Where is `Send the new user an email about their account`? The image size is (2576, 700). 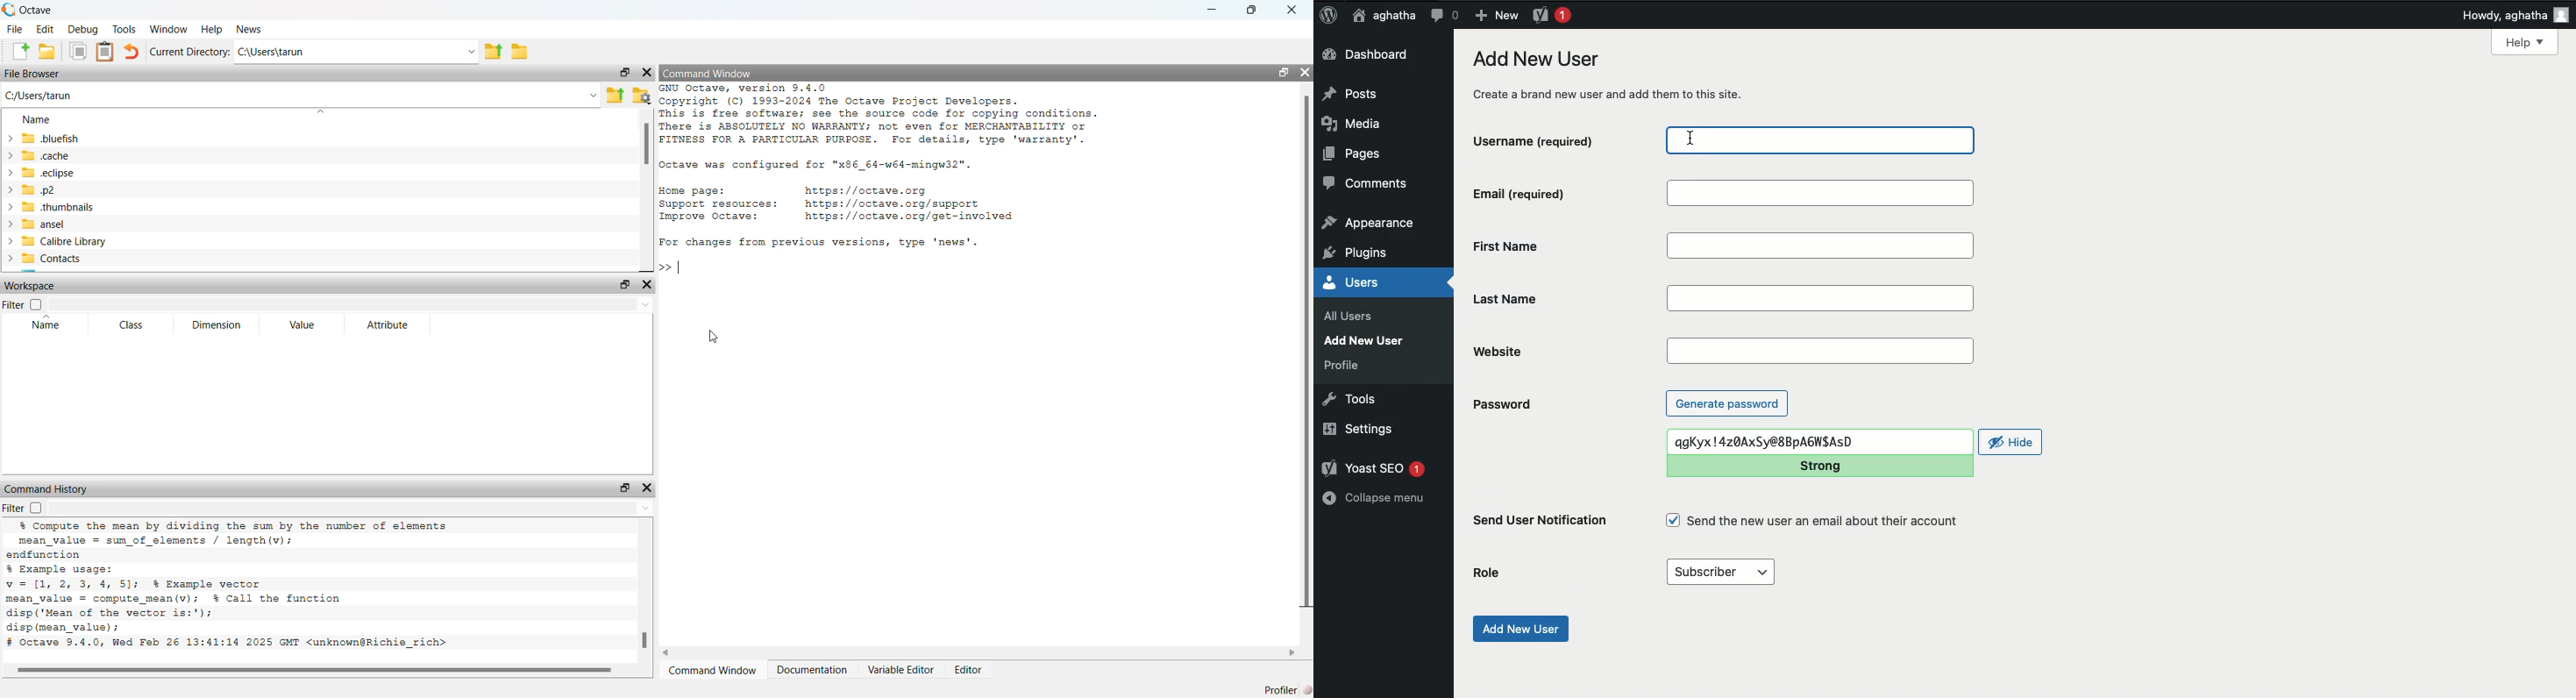
Send the new user an email about their account is located at coordinates (1815, 521).